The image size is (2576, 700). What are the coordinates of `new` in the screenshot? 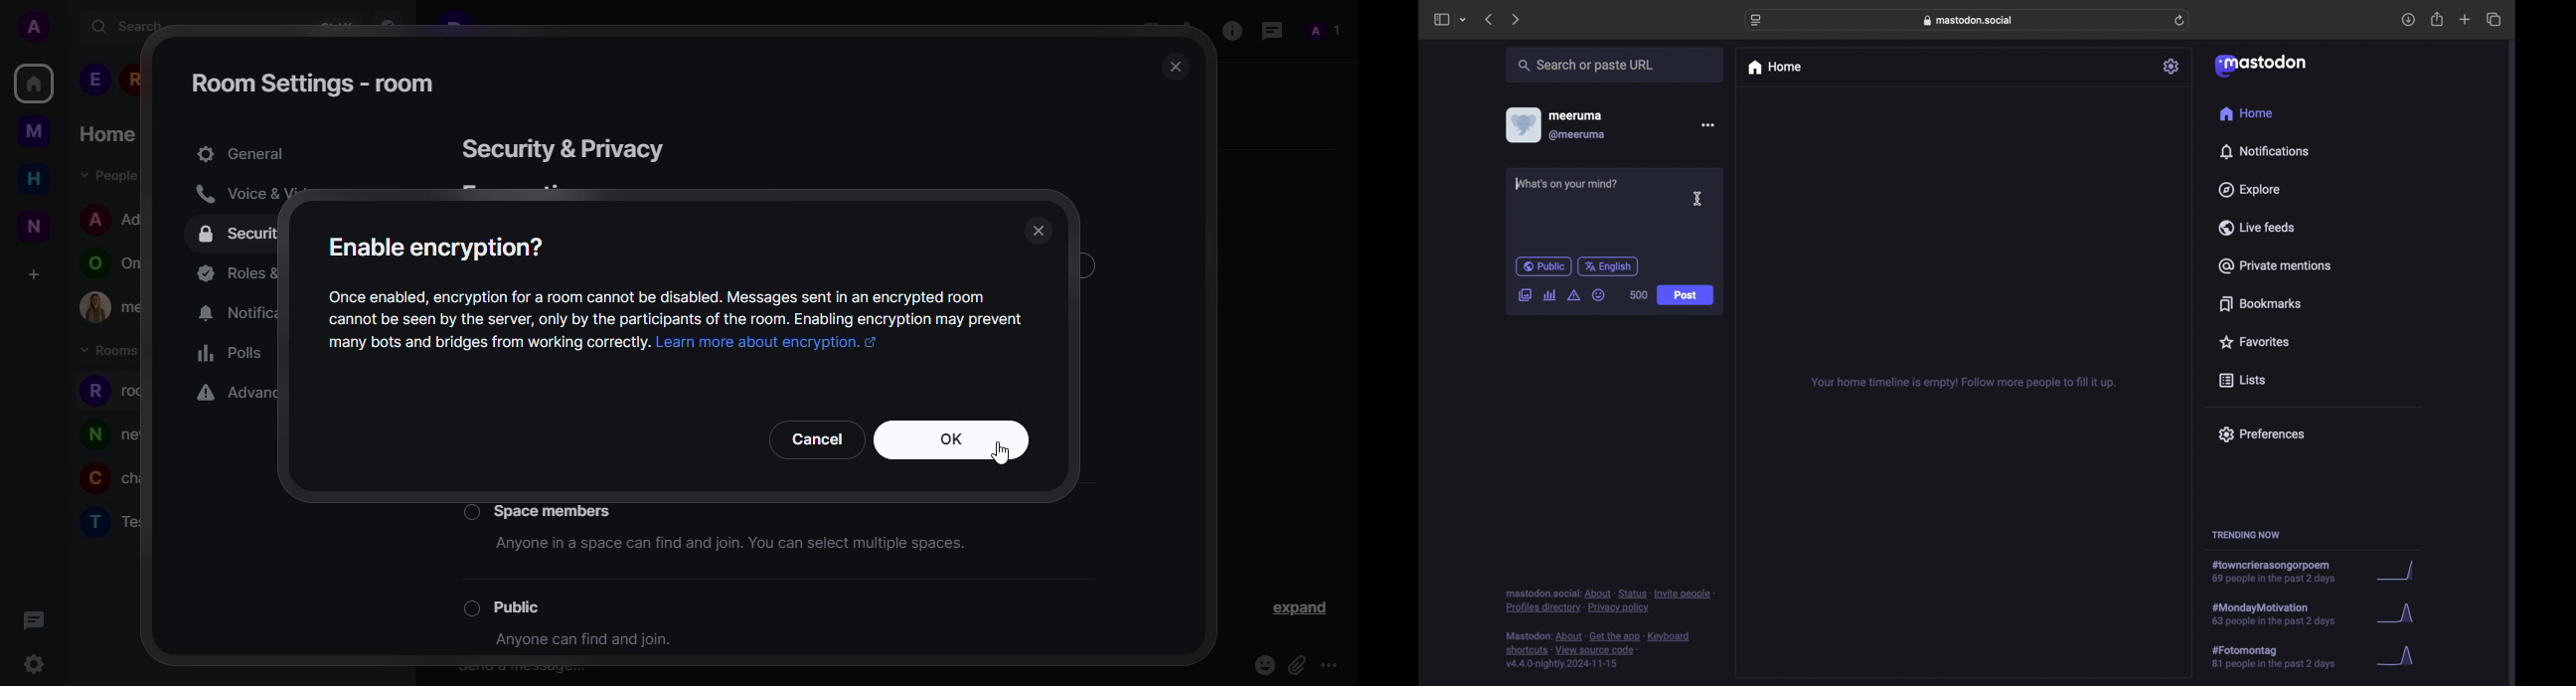 It's located at (34, 226).